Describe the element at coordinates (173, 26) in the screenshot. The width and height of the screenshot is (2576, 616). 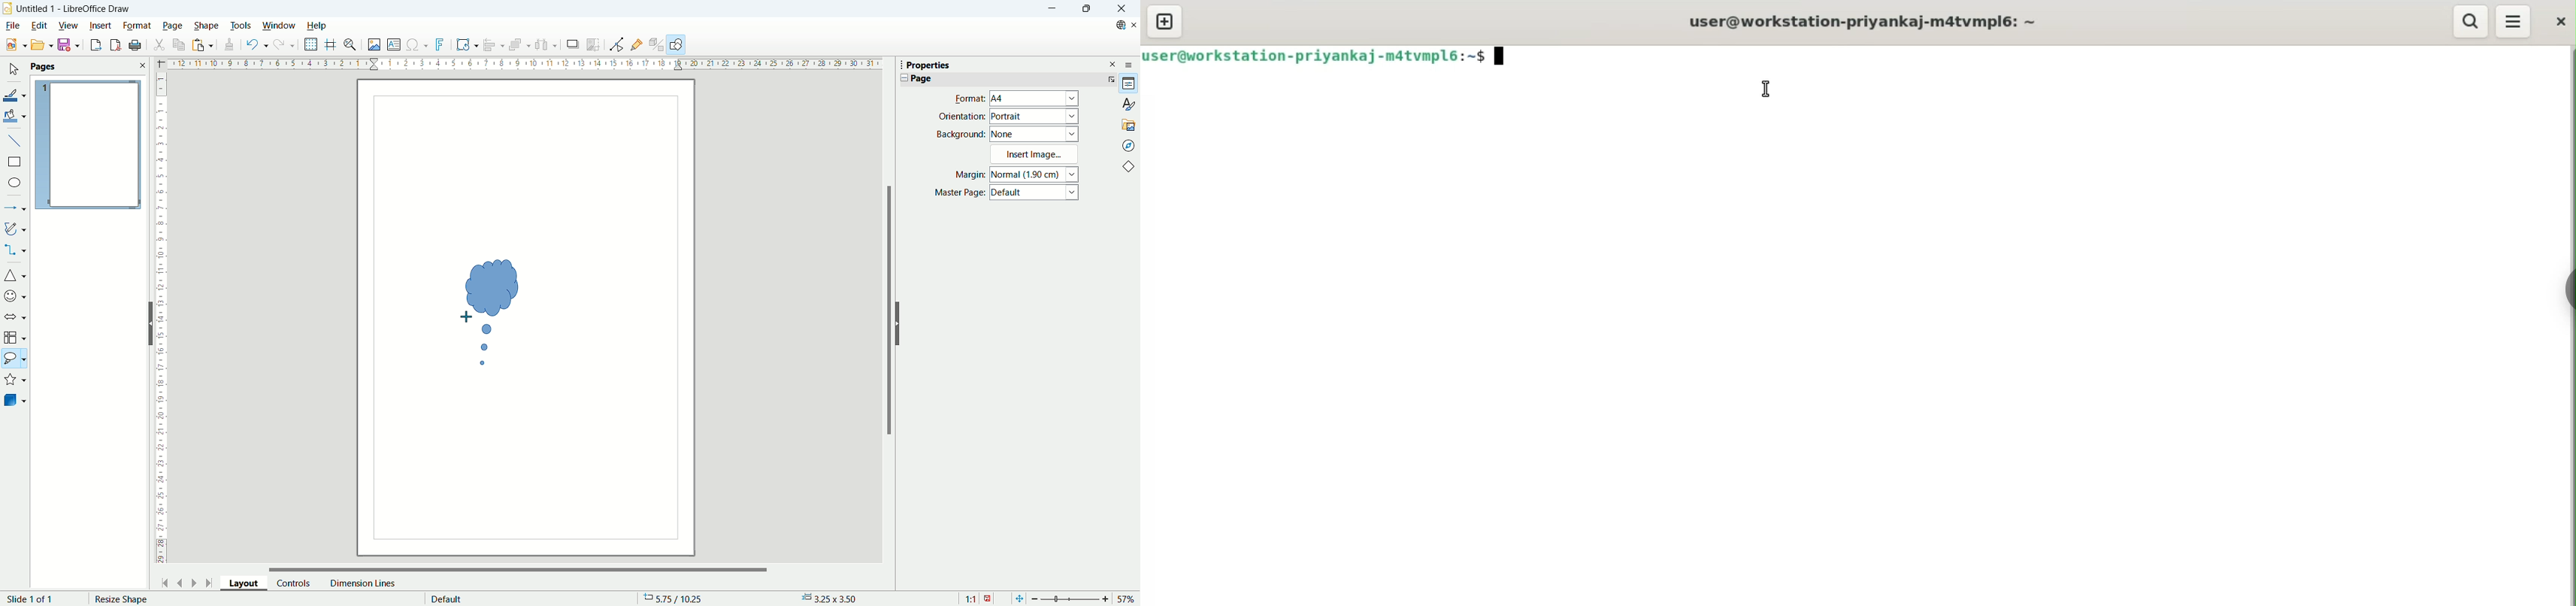
I see `page` at that location.